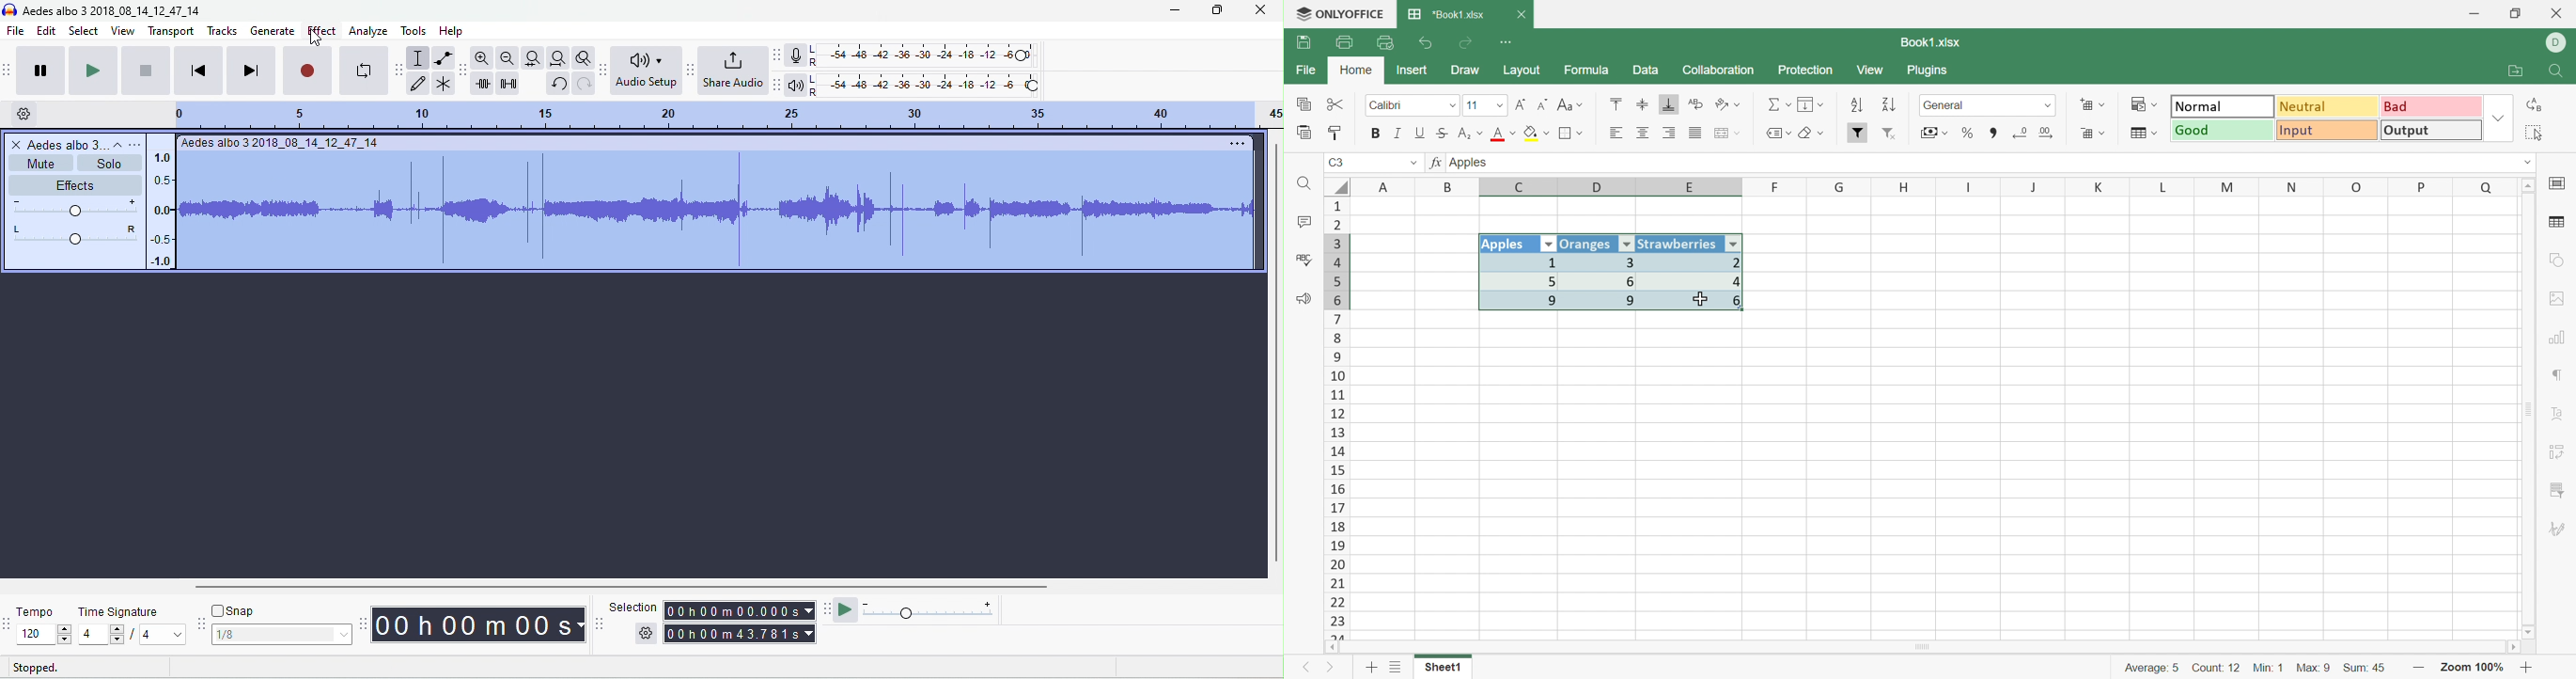 The image size is (2576, 700). I want to click on Strawberries, so click(1679, 243).